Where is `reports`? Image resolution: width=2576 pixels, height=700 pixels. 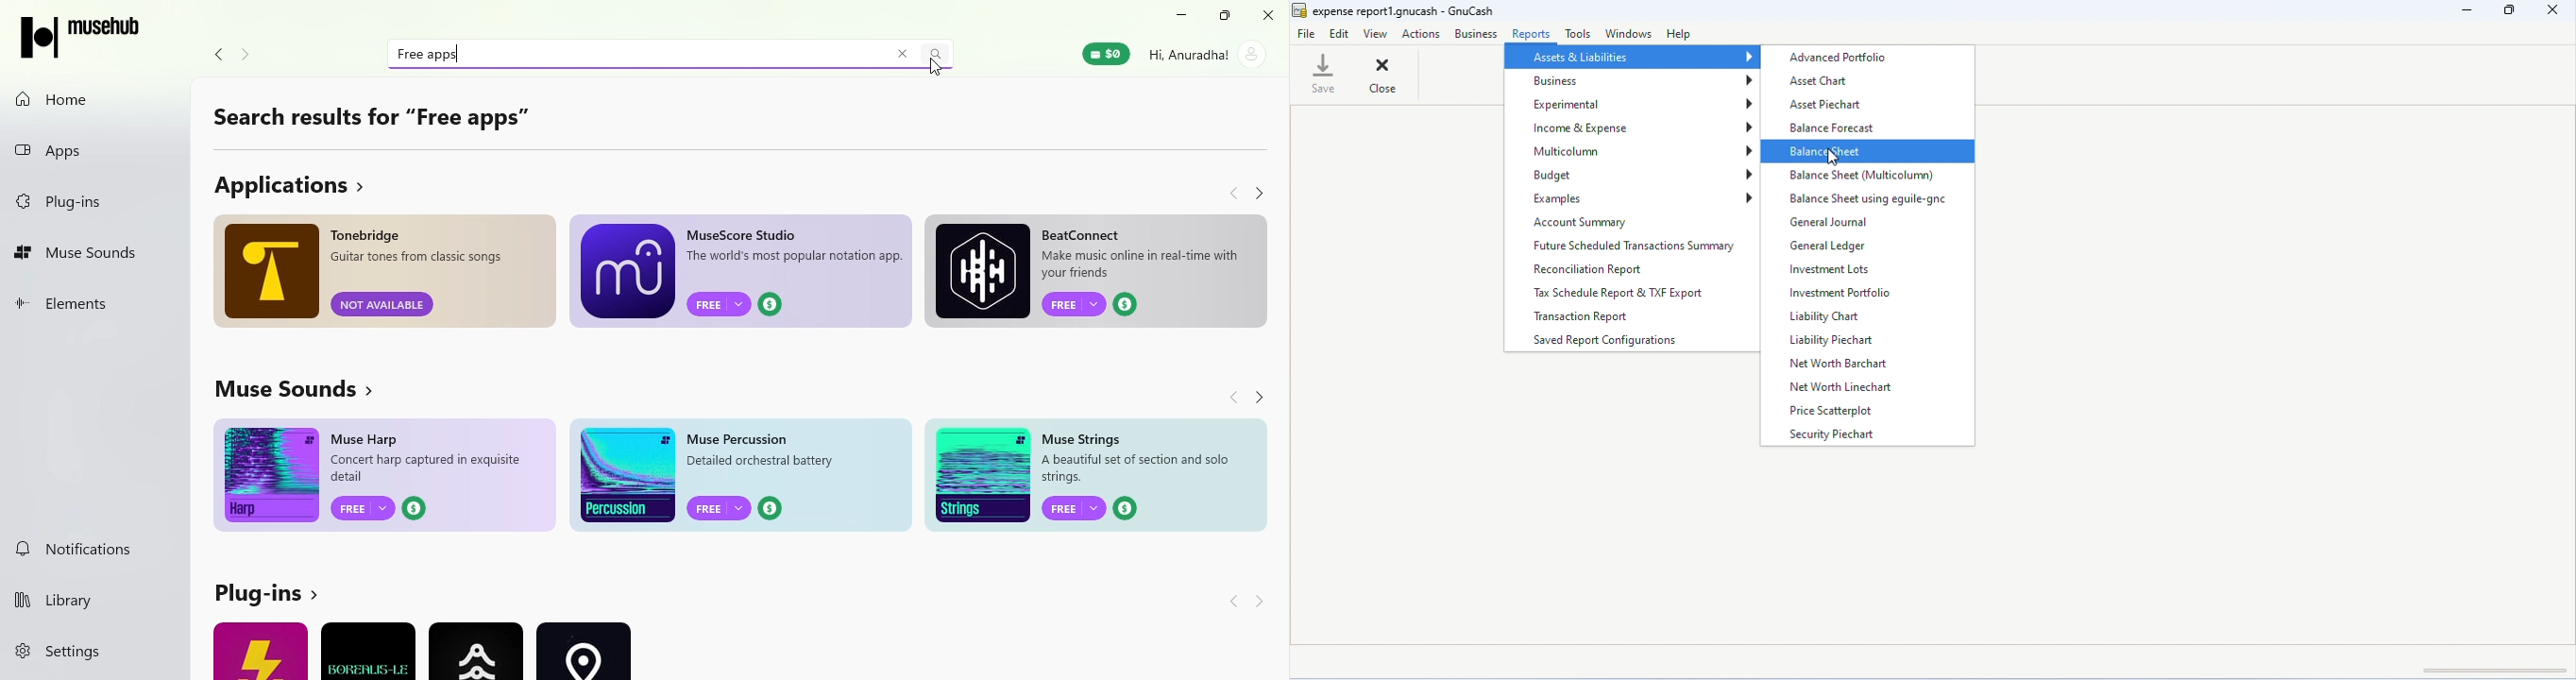
reports is located at coordinates (1530, 33).